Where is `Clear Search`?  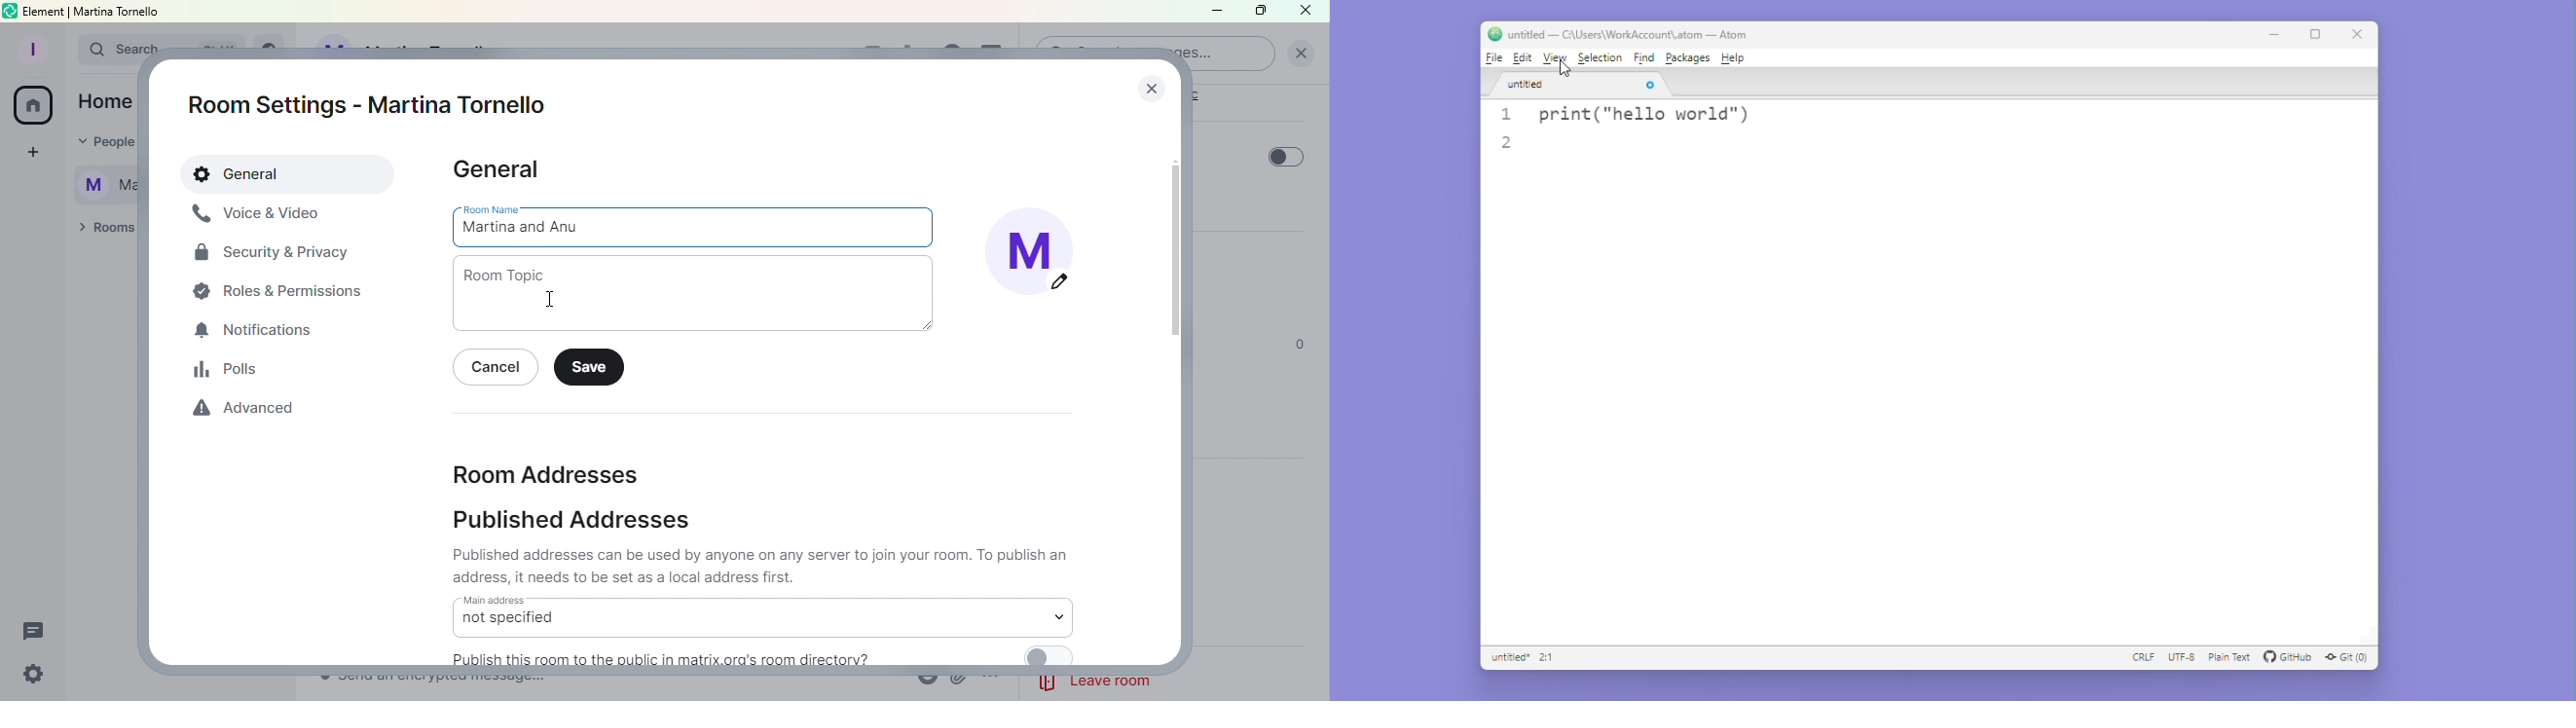 Clear Search is located at coordinates (1301, 54).